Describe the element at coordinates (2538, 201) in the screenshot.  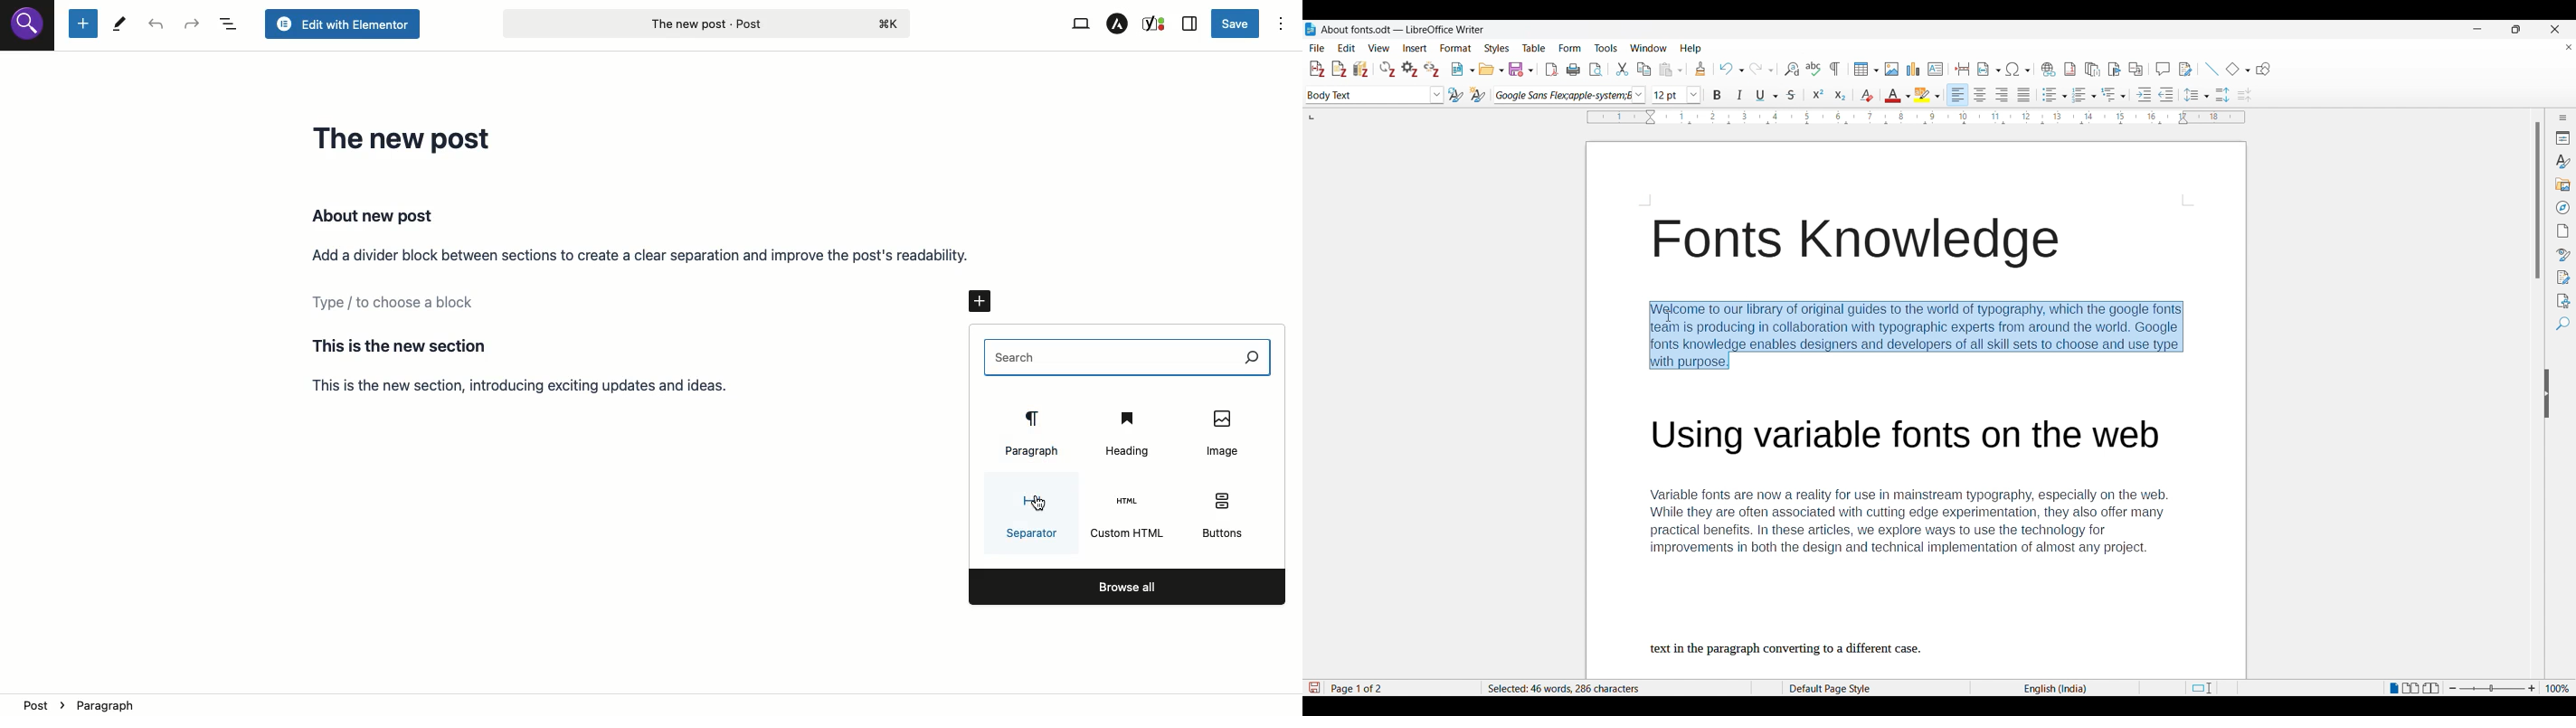
I see `Vertical slide bar` at that location.